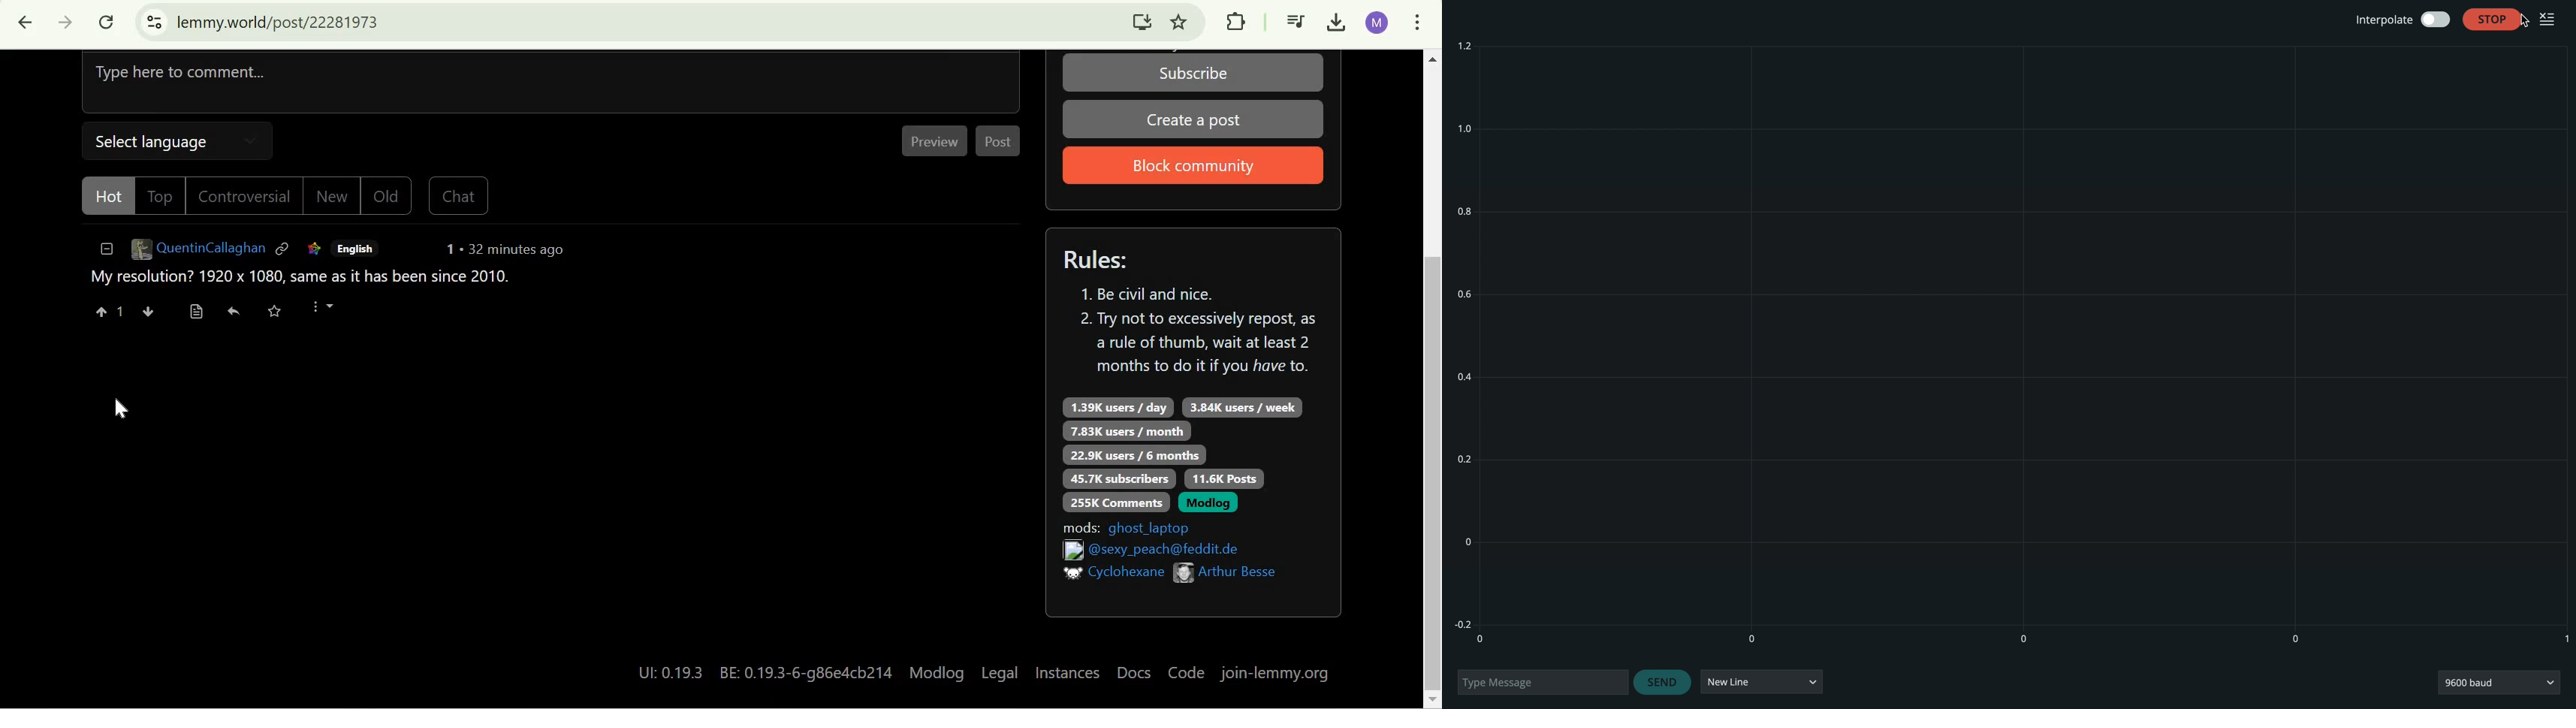 This screenshot has height=728, width=2576. What do you see at coordinates (158, 197) in the screenshot?
I see `Top` at bounding box center [158, 197].